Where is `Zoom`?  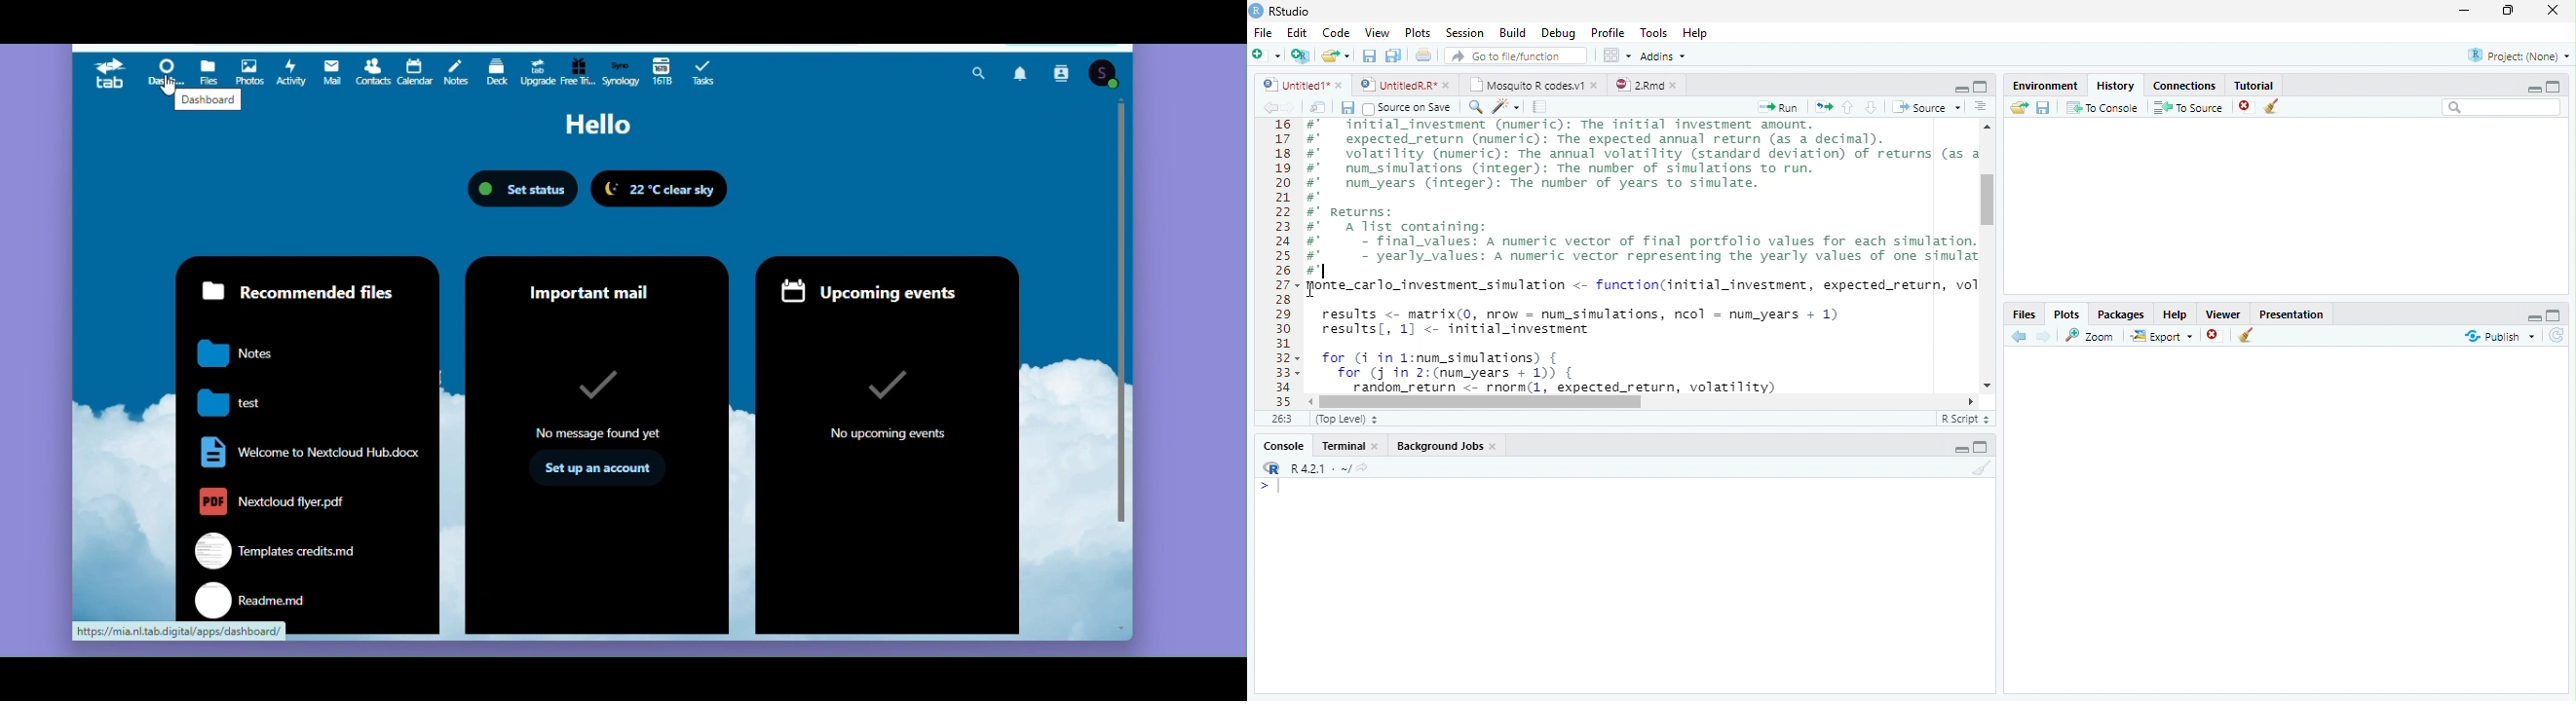 Zoom is located at coordinates (2091, 335).